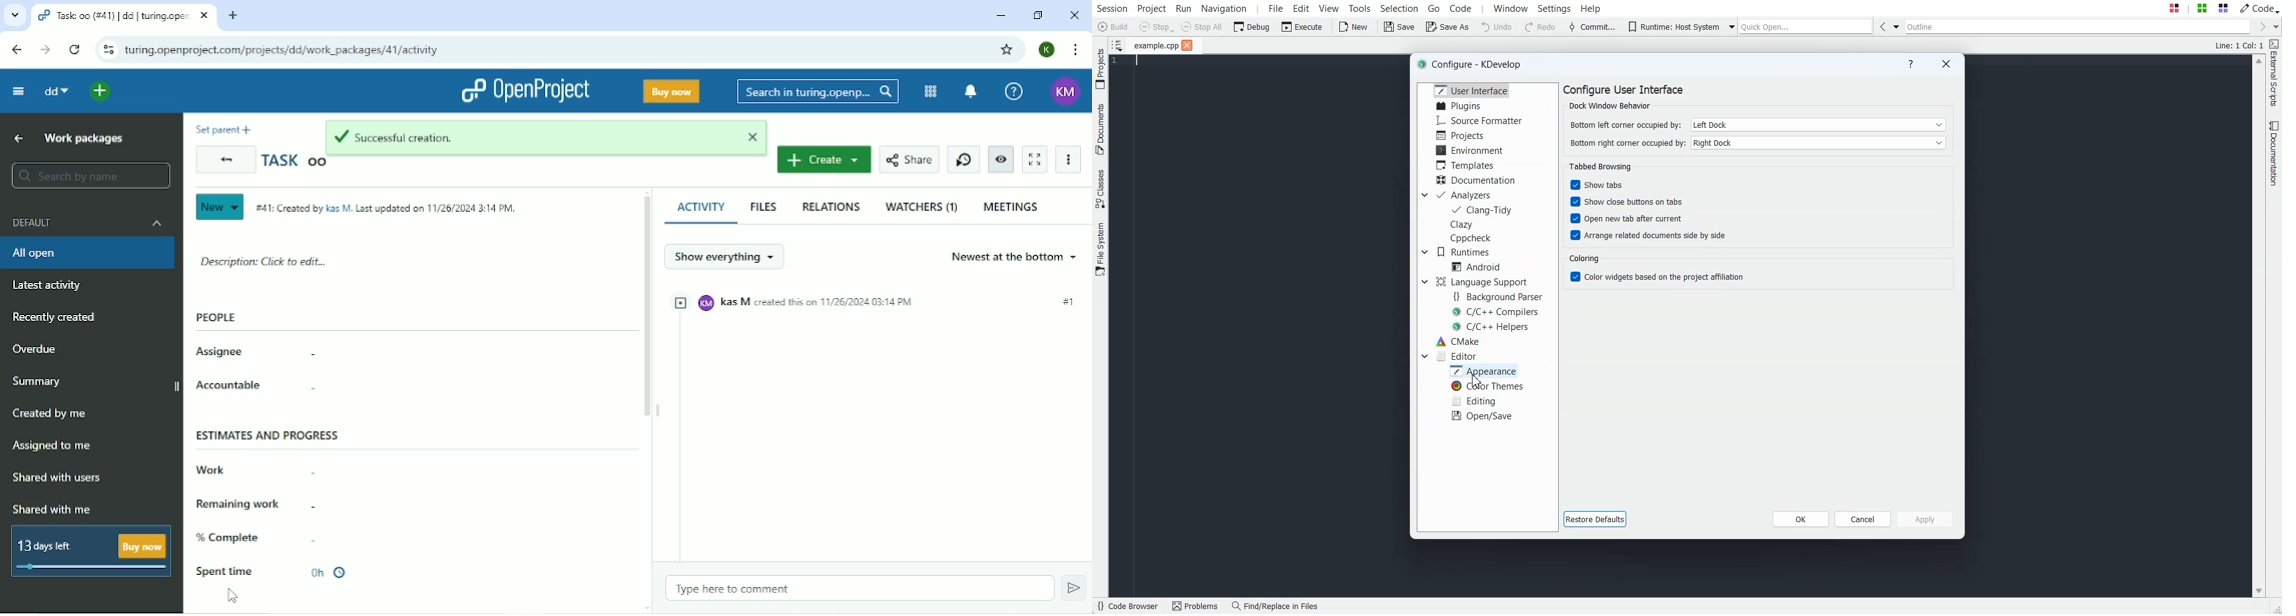 This screenshot has height=616, width=2296. What do you see at coordinates (51, 509) in the screenshot?
I see `Shared with me` at bounding box center [51, 509].